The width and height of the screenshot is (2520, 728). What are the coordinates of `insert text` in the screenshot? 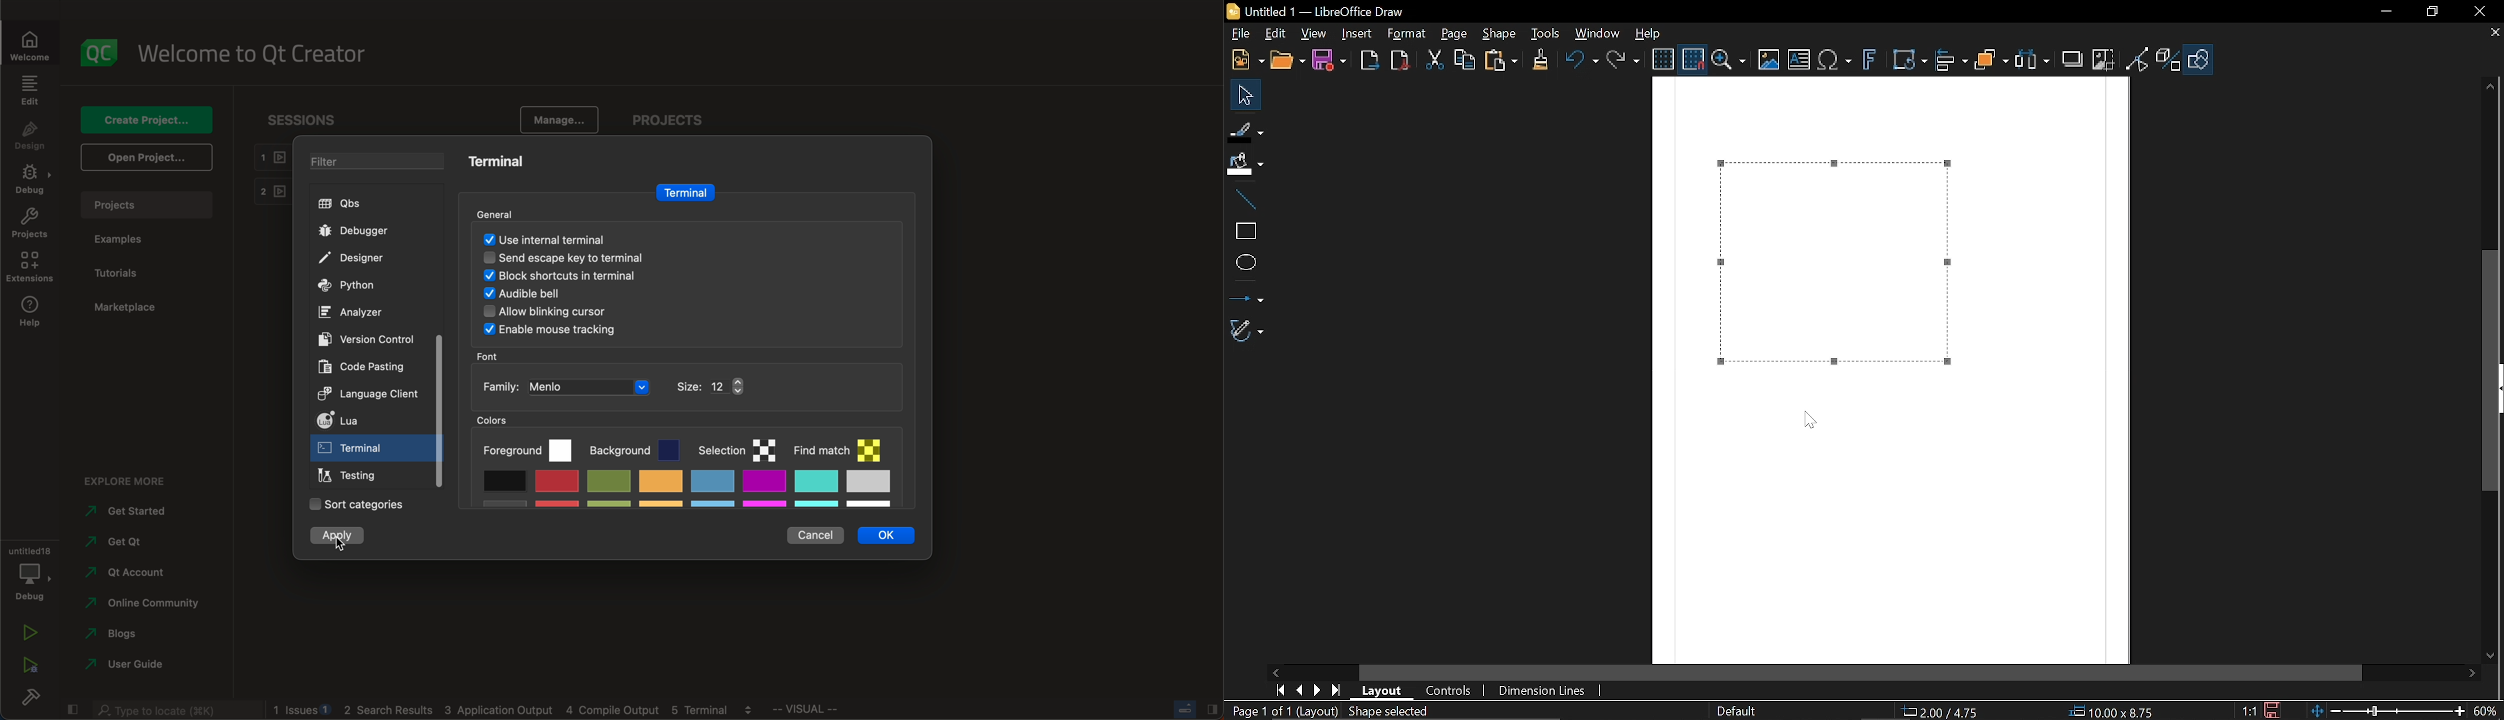 It's located at (1799, 61).